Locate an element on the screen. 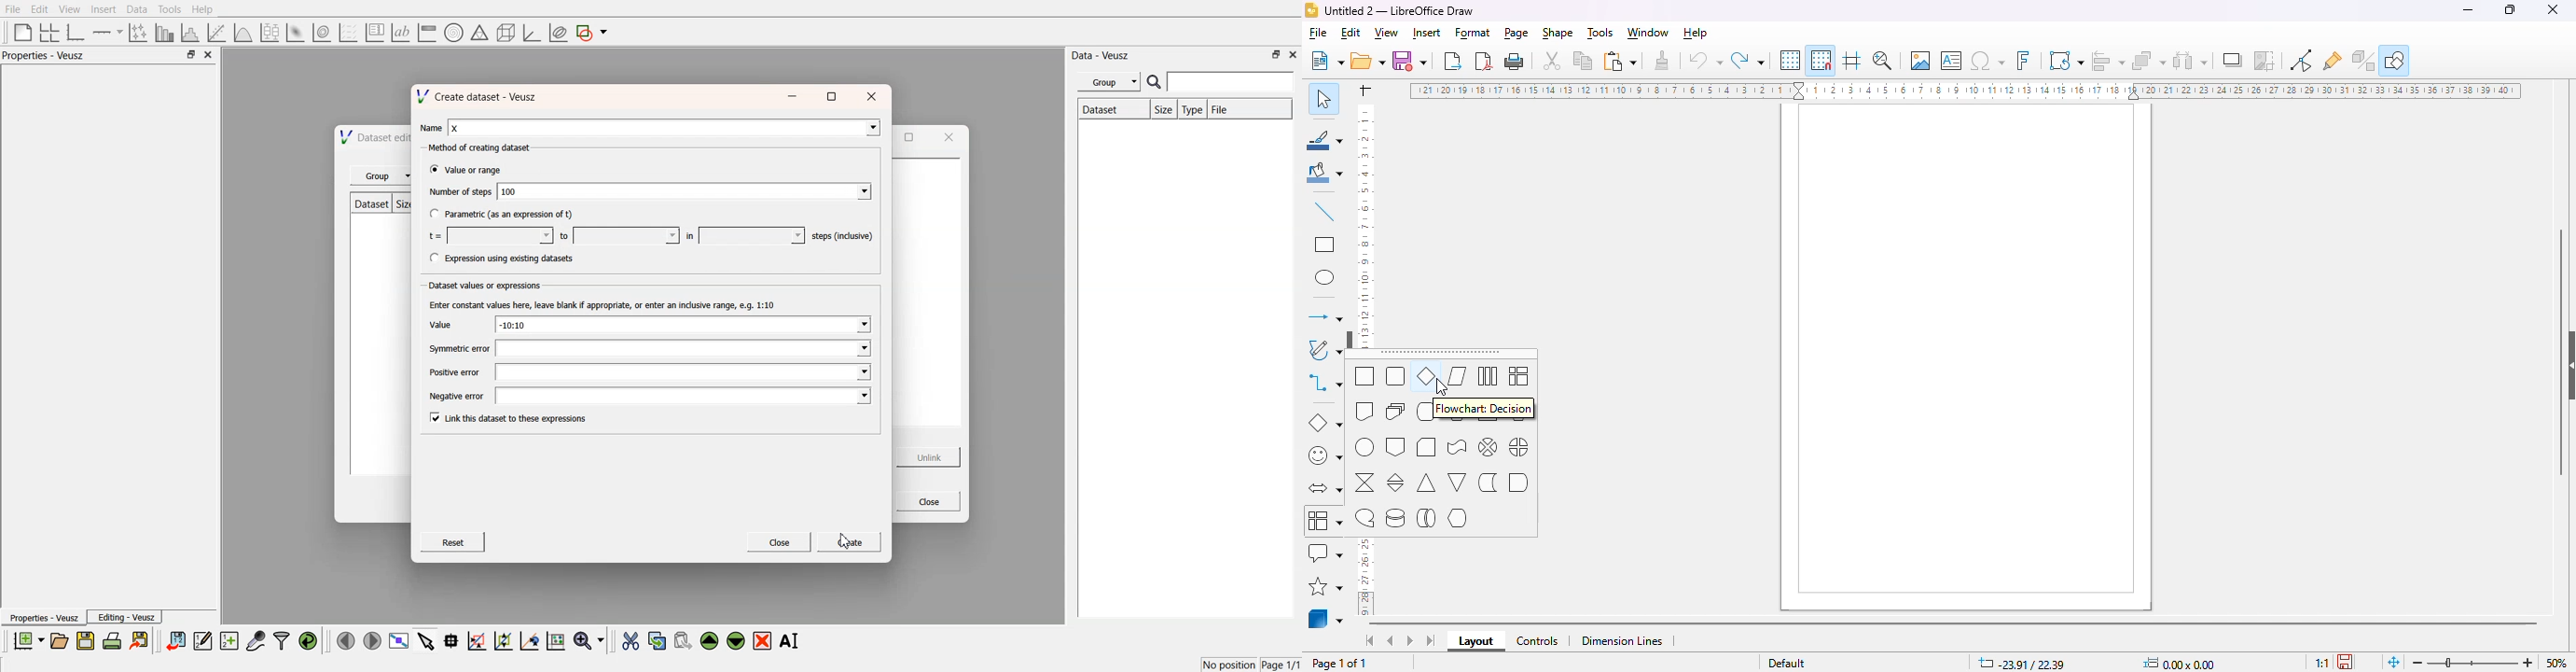 The image size is (2576, 672). open is located at coordinates (1368, 62).